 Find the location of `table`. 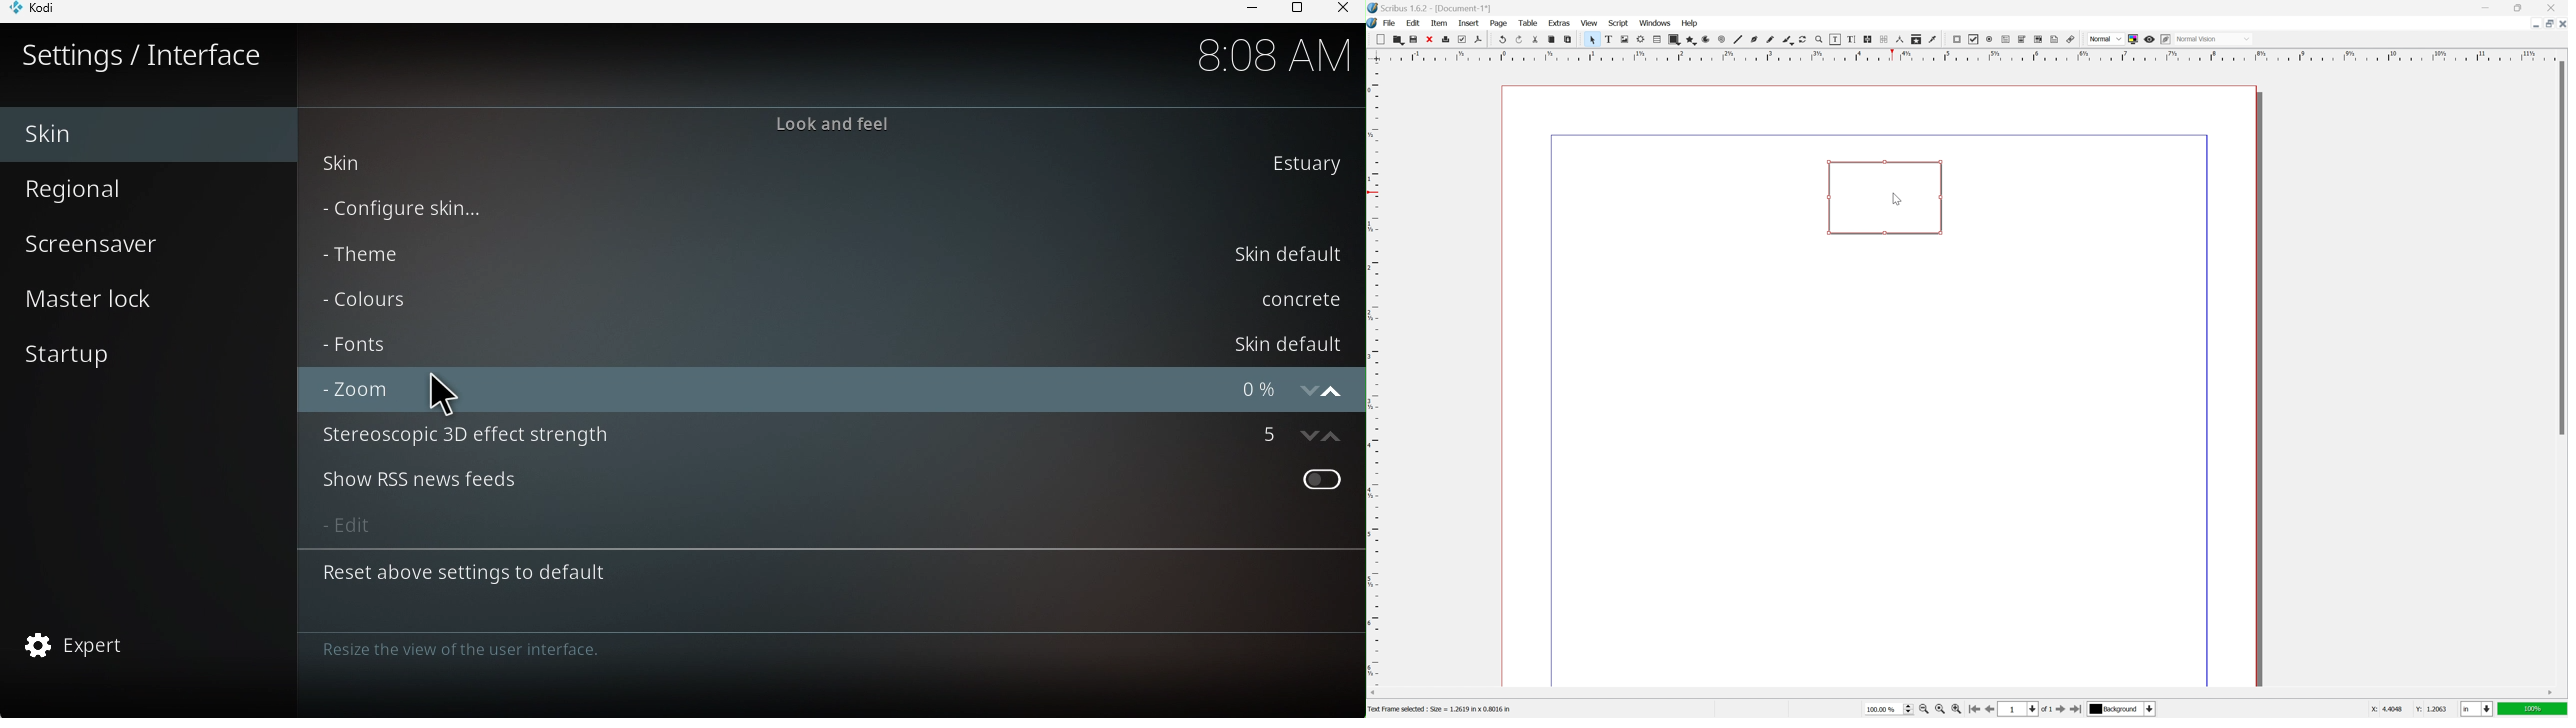

table is located at coordinates (1528, 23).